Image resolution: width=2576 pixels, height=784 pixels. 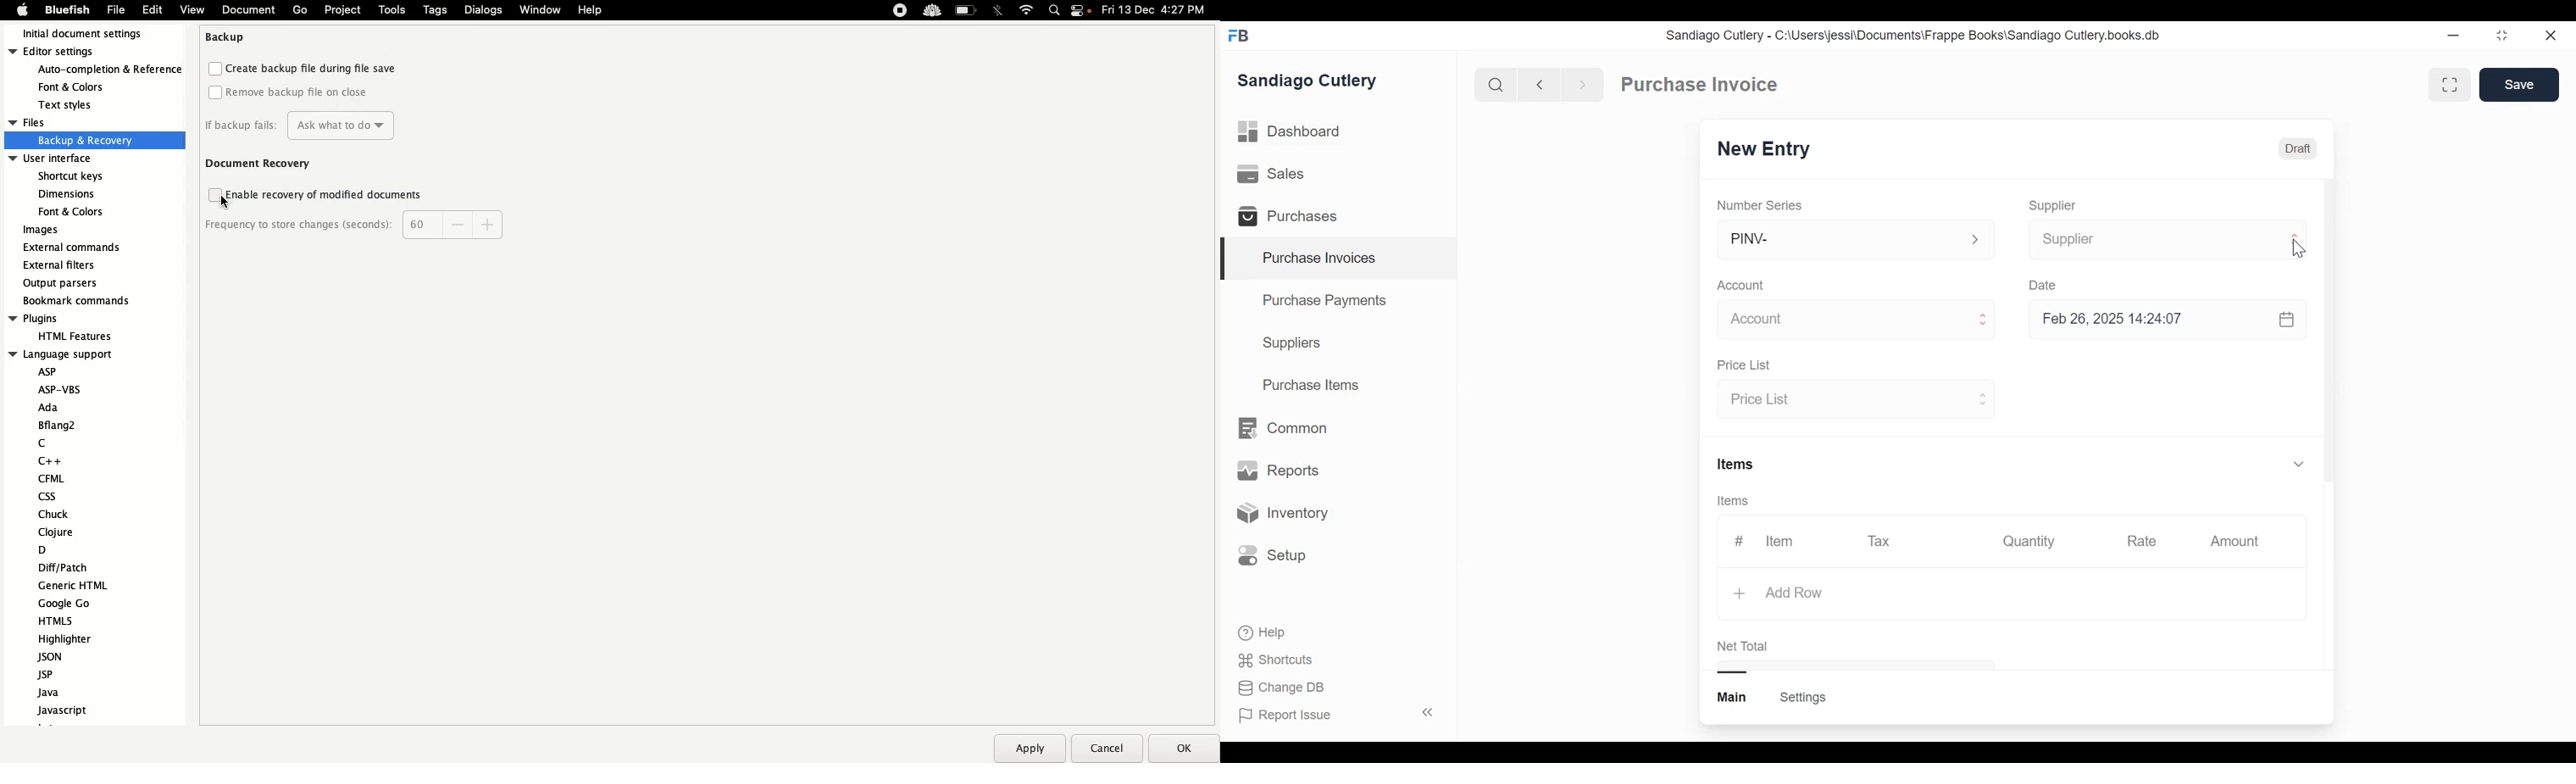 What do you see at coordinates (2053, 206) in the screenshot?
I see `Supplier` at bounding box center [2053, 206].